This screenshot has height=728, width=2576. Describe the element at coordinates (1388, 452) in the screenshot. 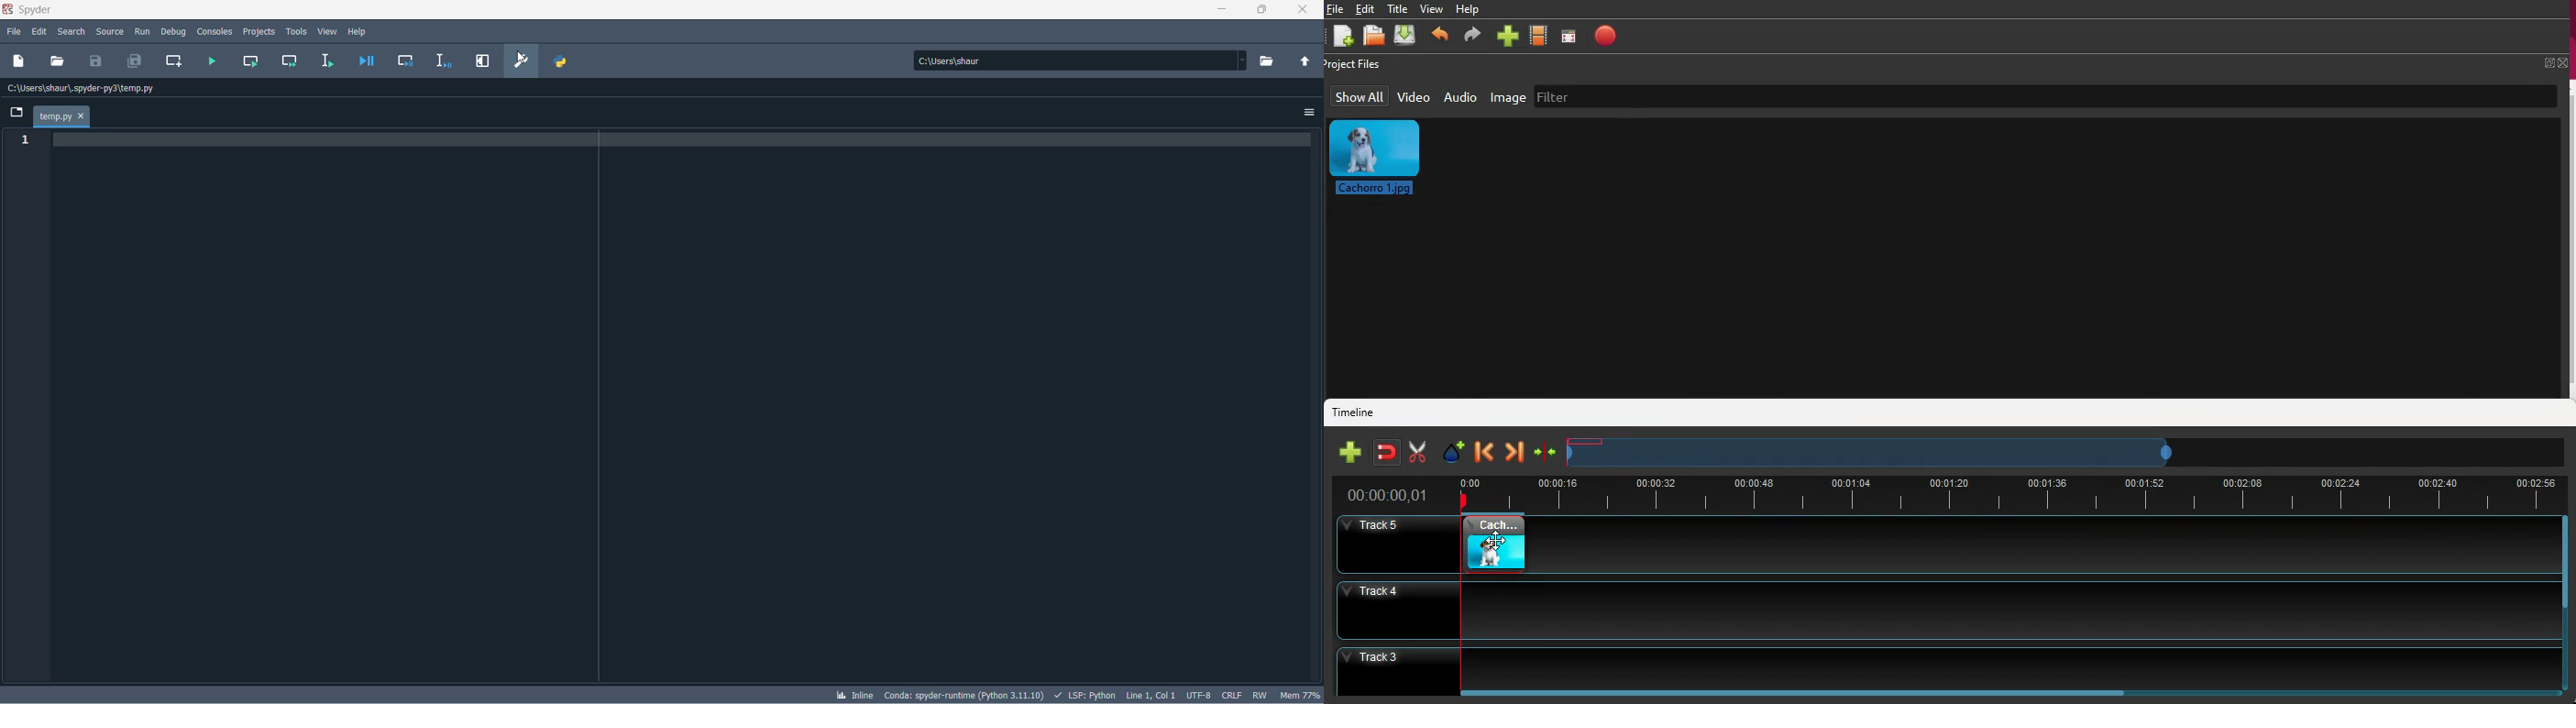

I see `join` at that location.